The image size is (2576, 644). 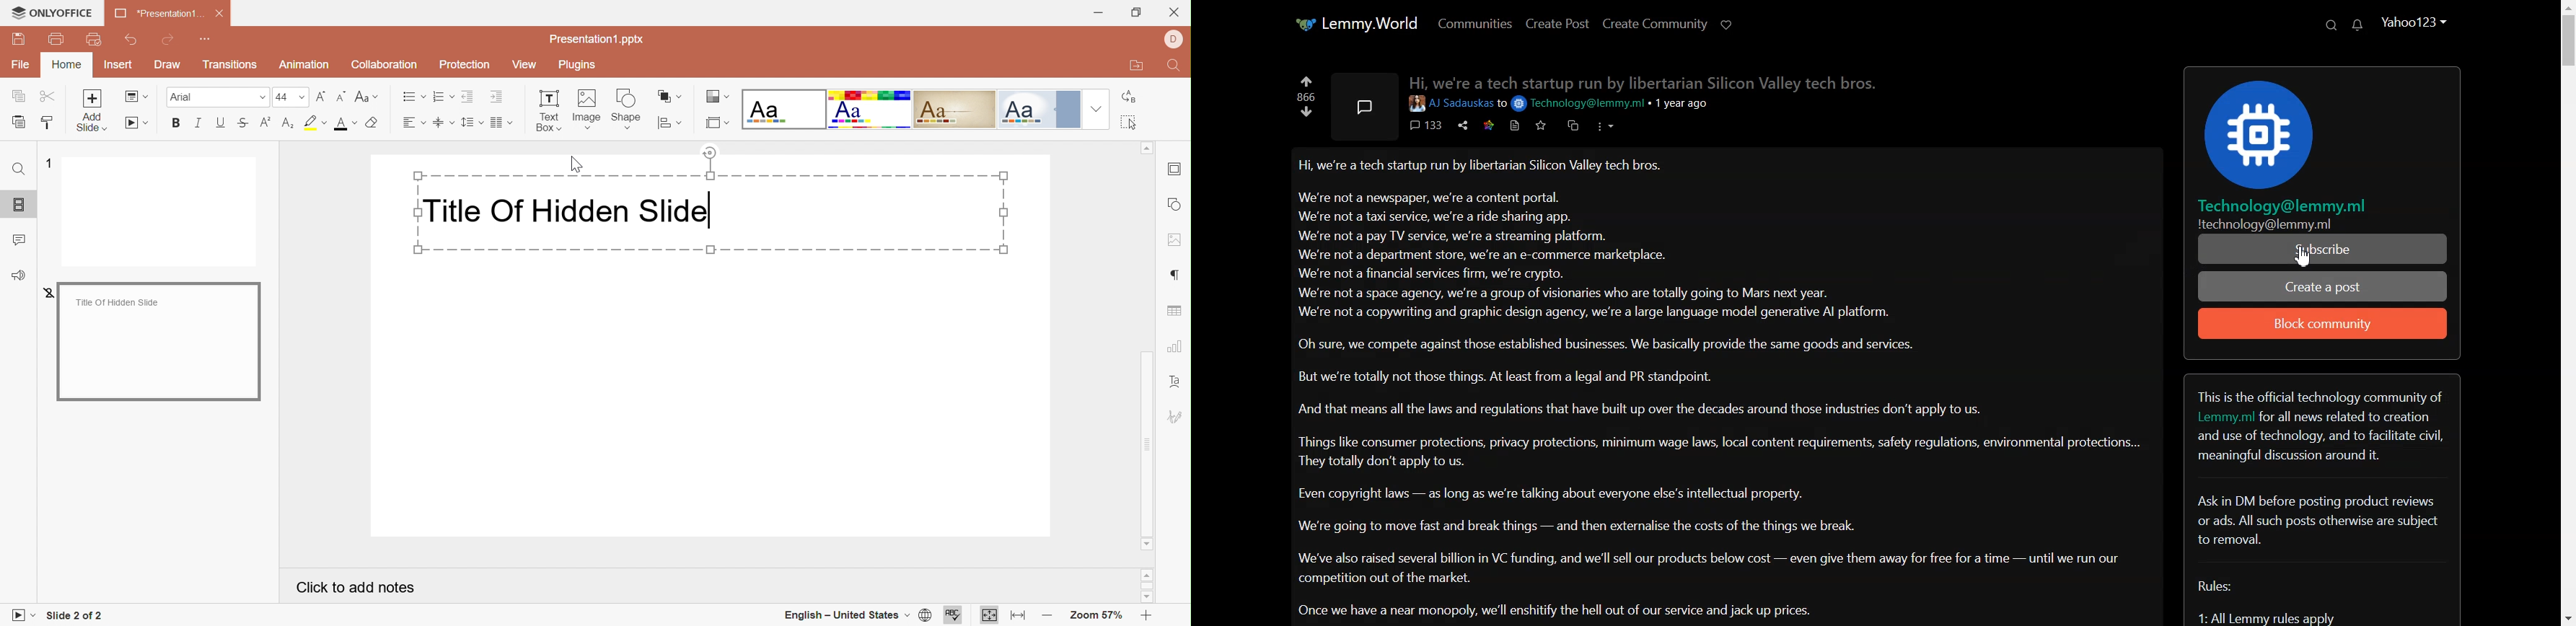 What do you see at coordinates (77, 615) in the screenshot?
I see `Slide 2 of 2` at bounding box center [77, 615].